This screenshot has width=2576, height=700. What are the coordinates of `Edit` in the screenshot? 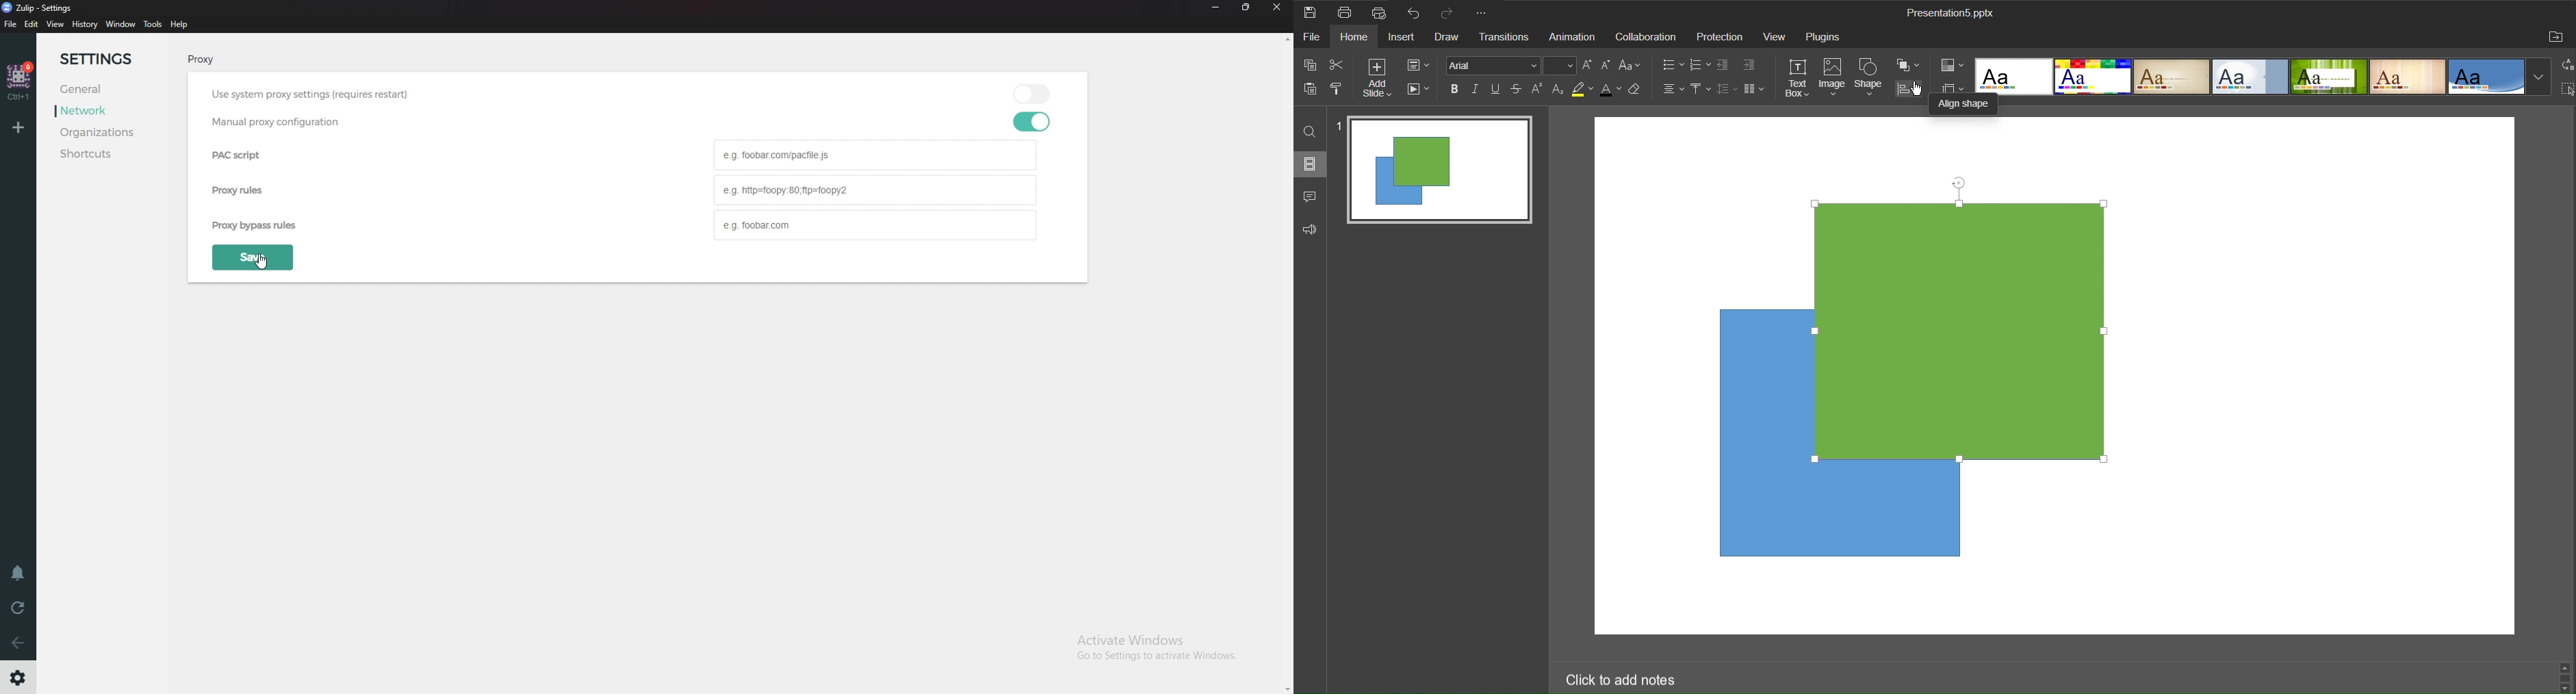 It's located at (32, 25).